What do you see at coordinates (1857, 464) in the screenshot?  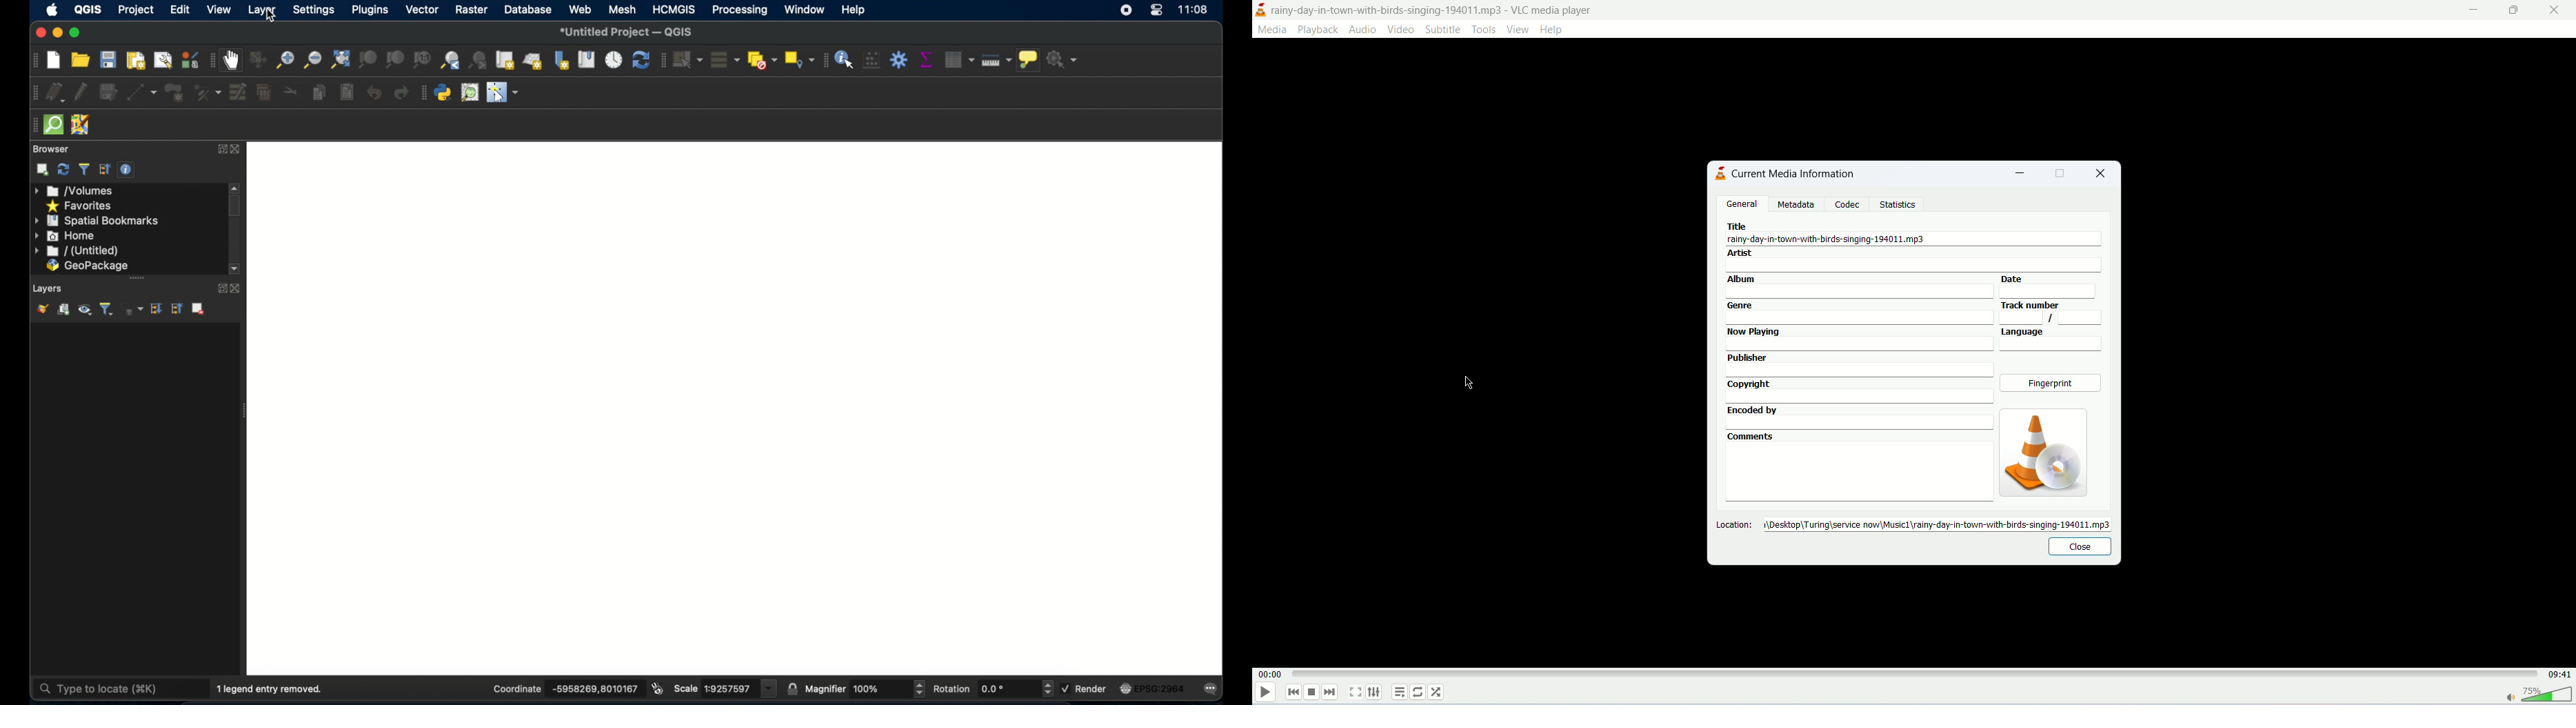 I see `comments` at bounding box center [1857, 464].